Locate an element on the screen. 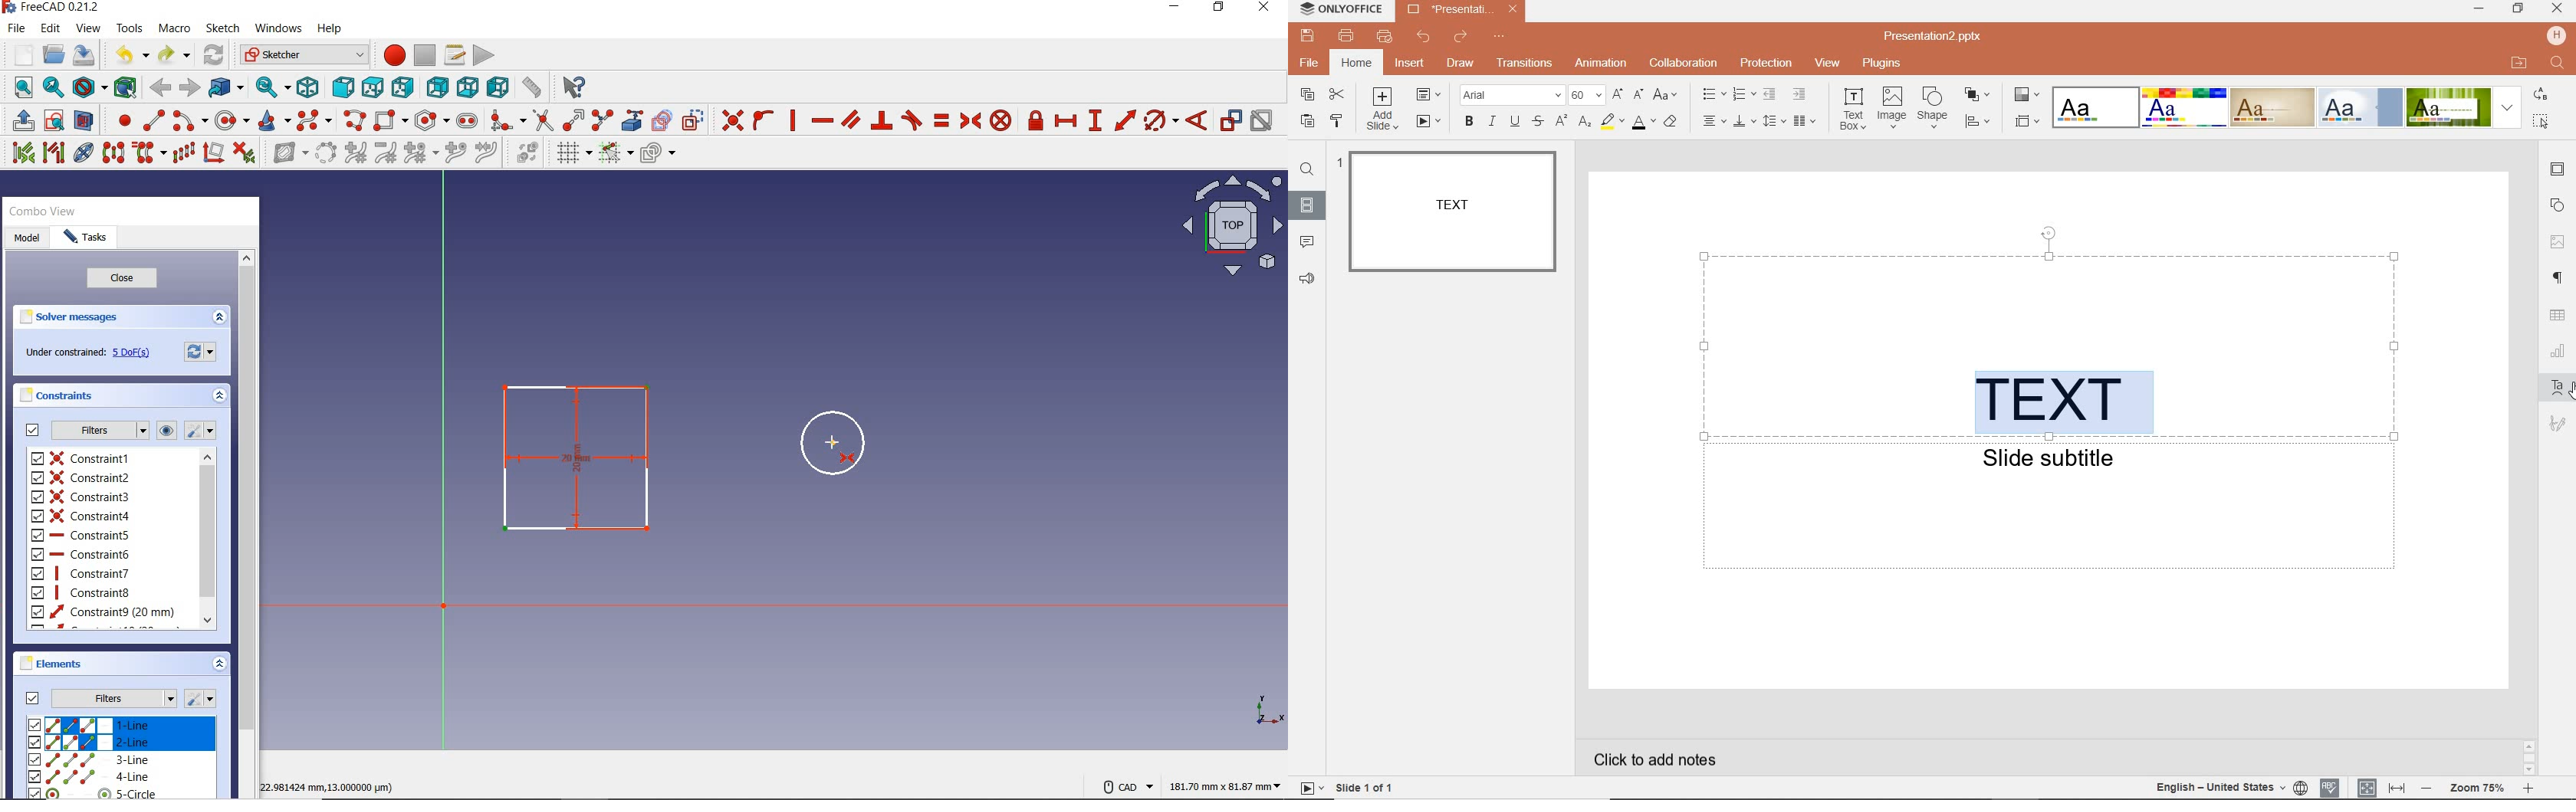 This screenshot has height=812, width=2576. trim edge is located at coordinates (542, 120).